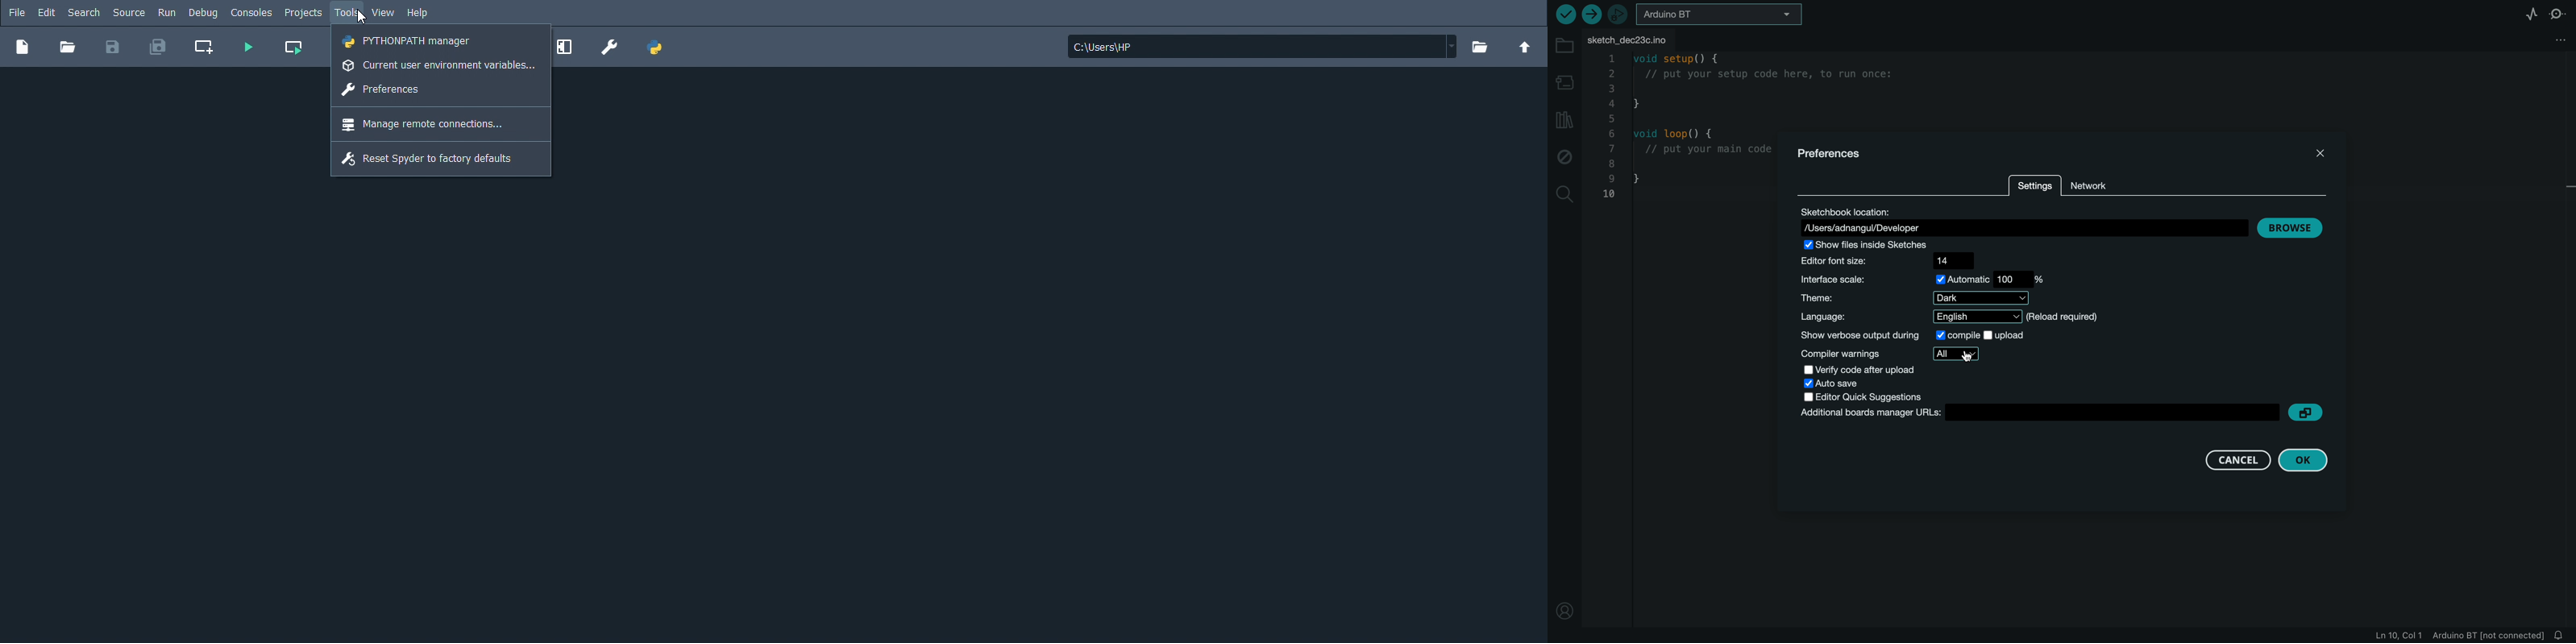 The image size is (2576, 644). I want to click on Help, so click(418, 14).